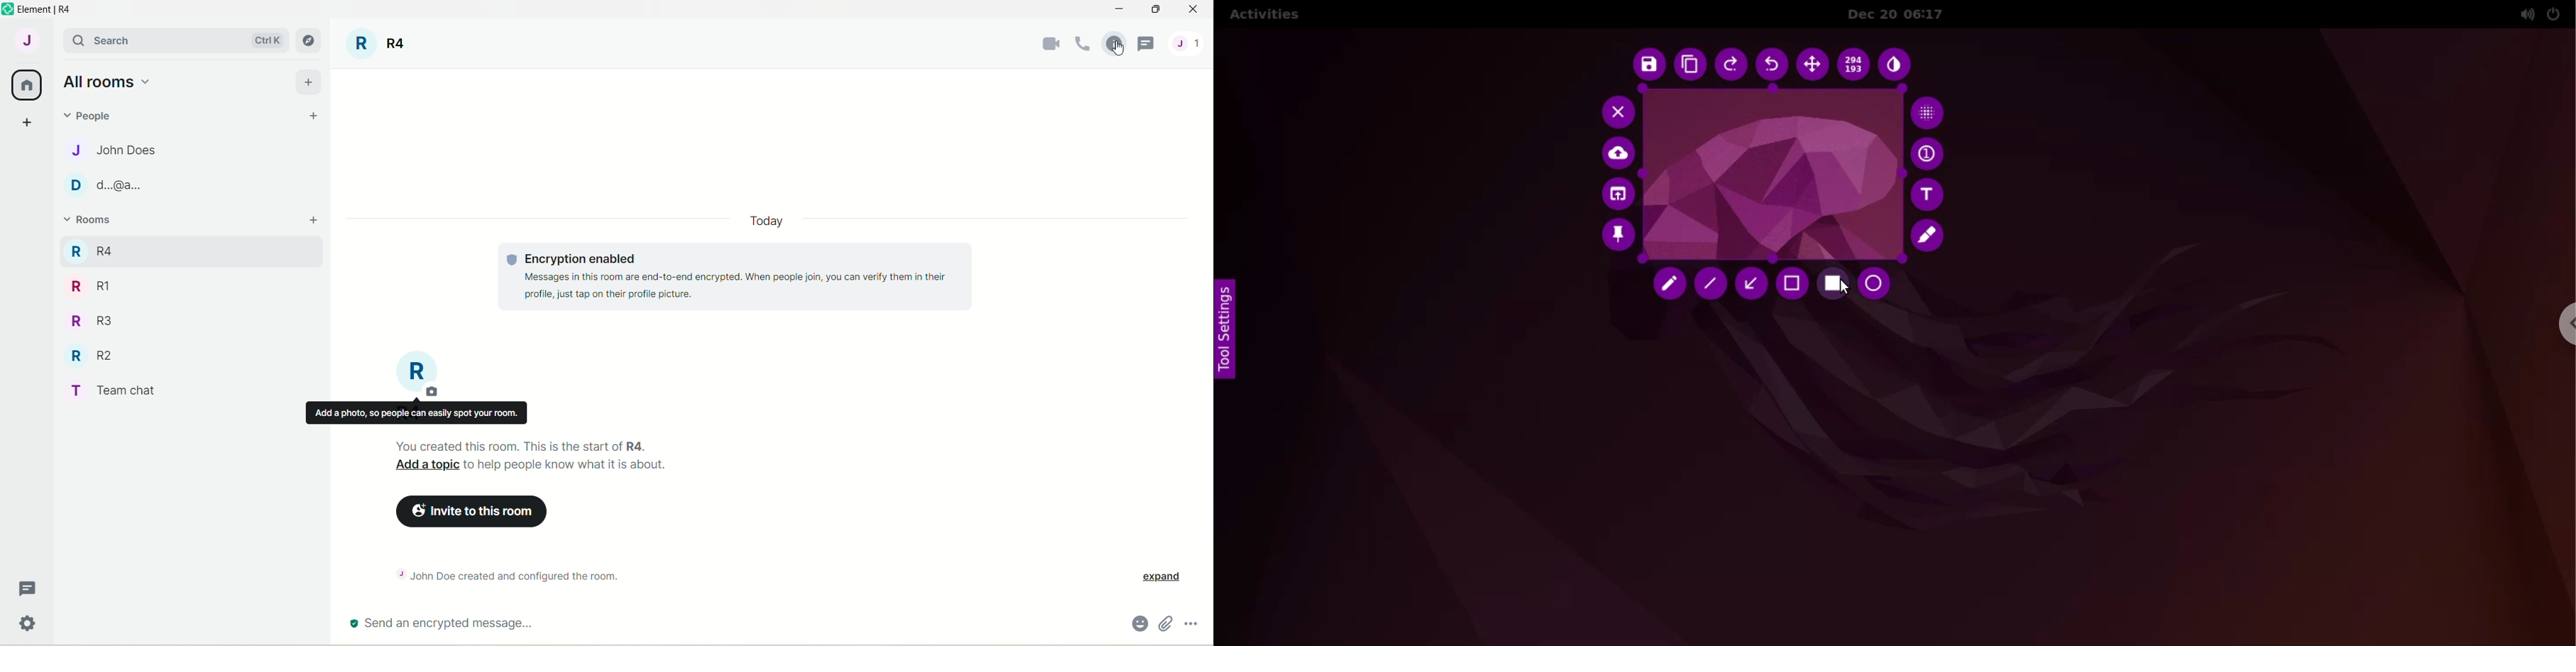 The width and height of the screenshot is (2576, 672). What do you see at coordinates (530, 625) in the screenshot?
I see `send an encrypted message...` at bounding box center [530, 625].